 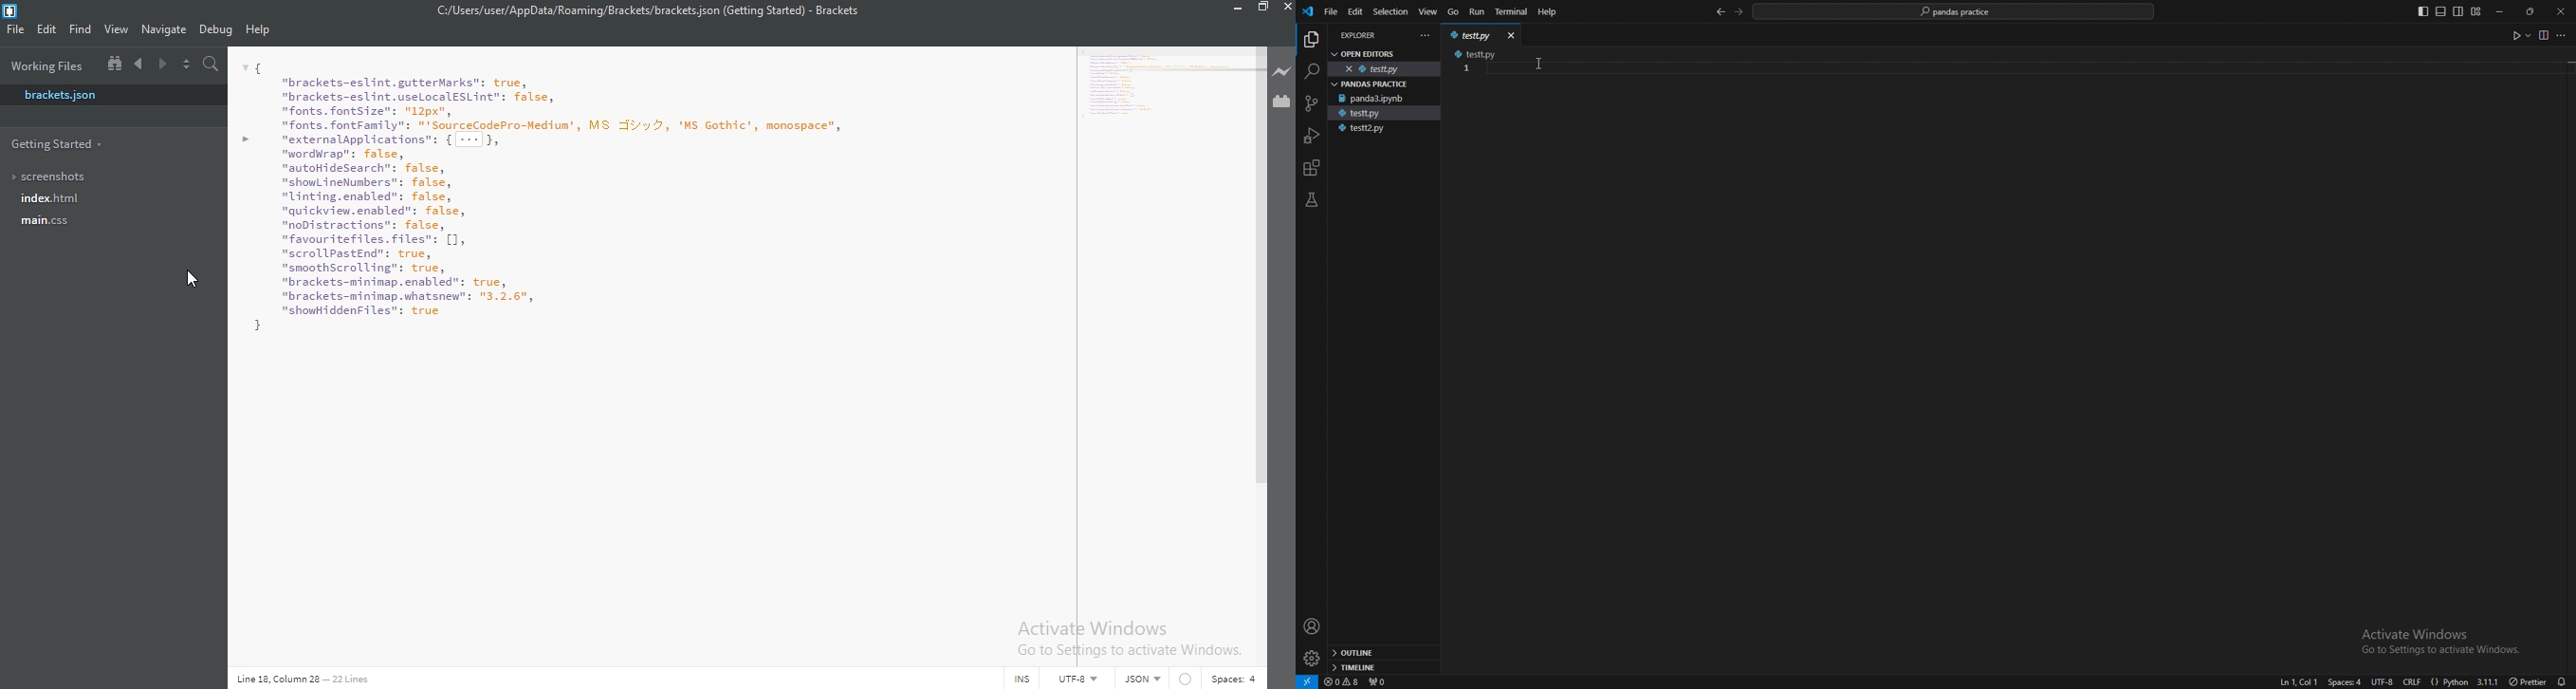 I want to click on Find, so click(x=81, y=30).